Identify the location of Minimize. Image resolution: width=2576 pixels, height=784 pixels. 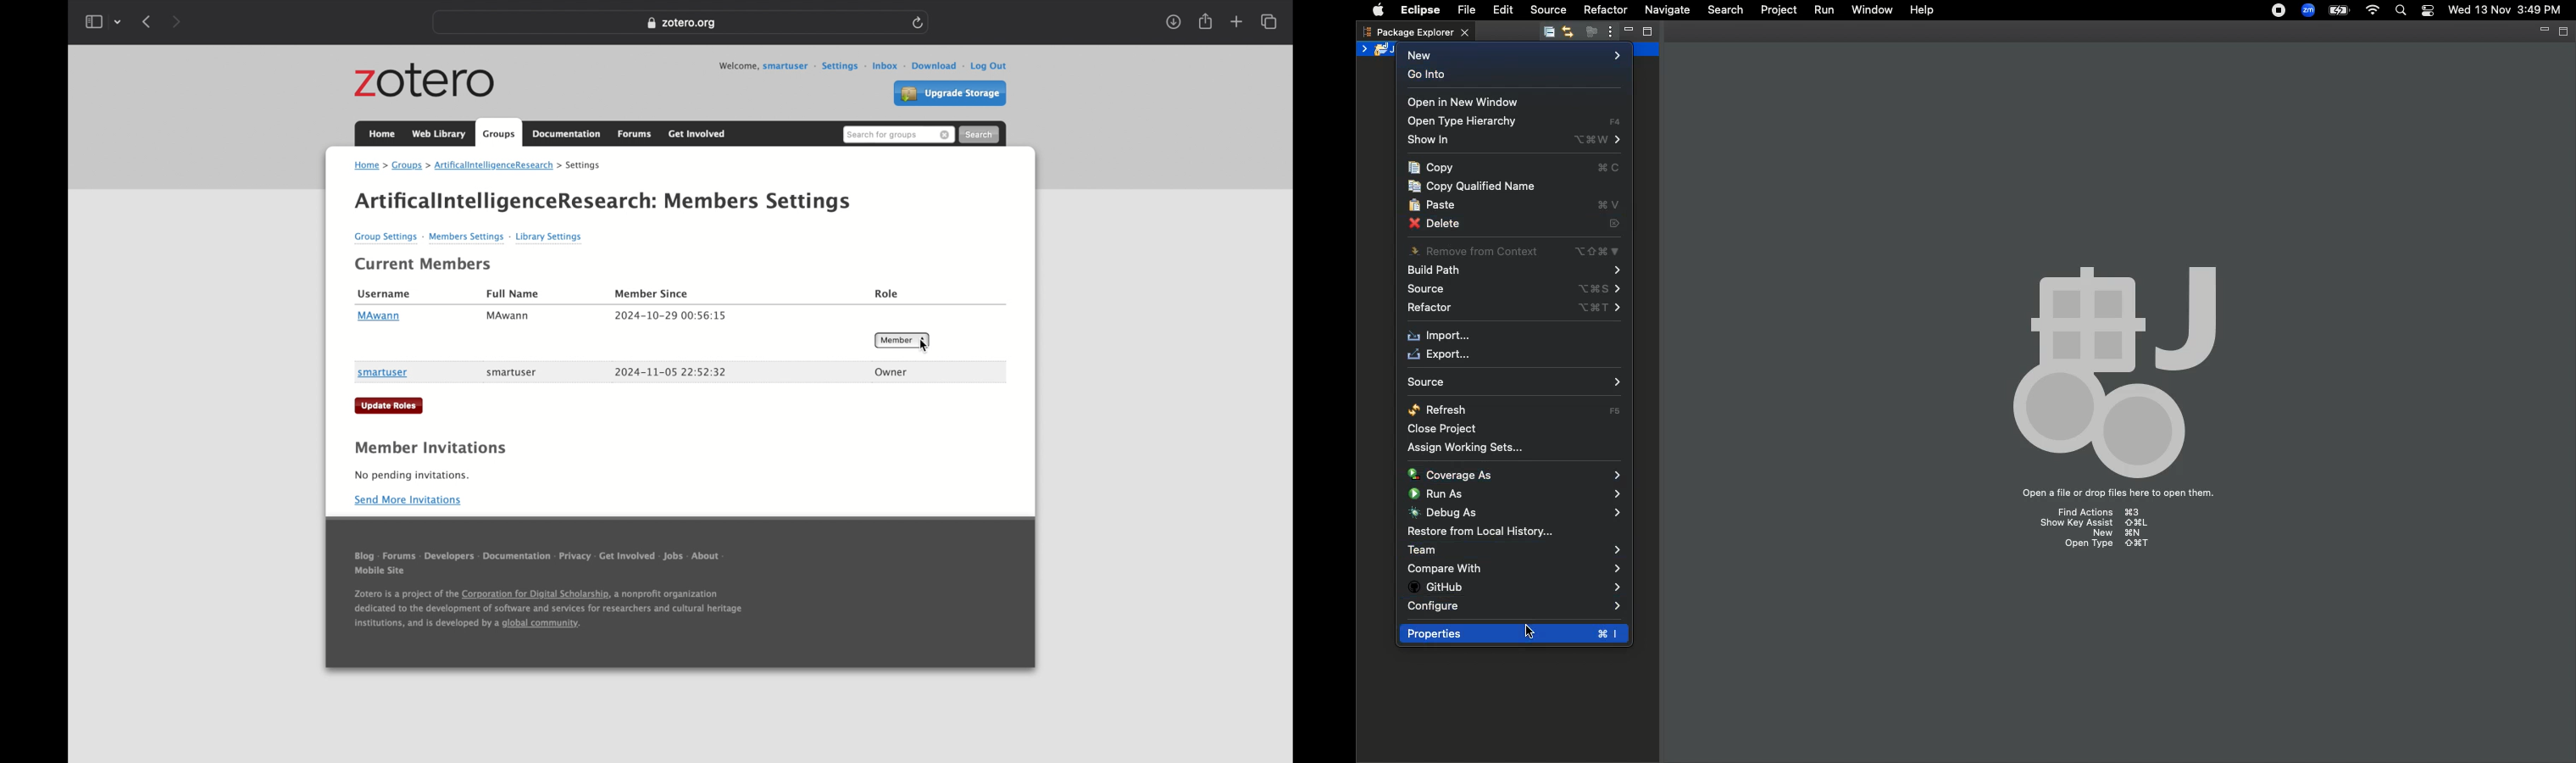
(2542, 33).